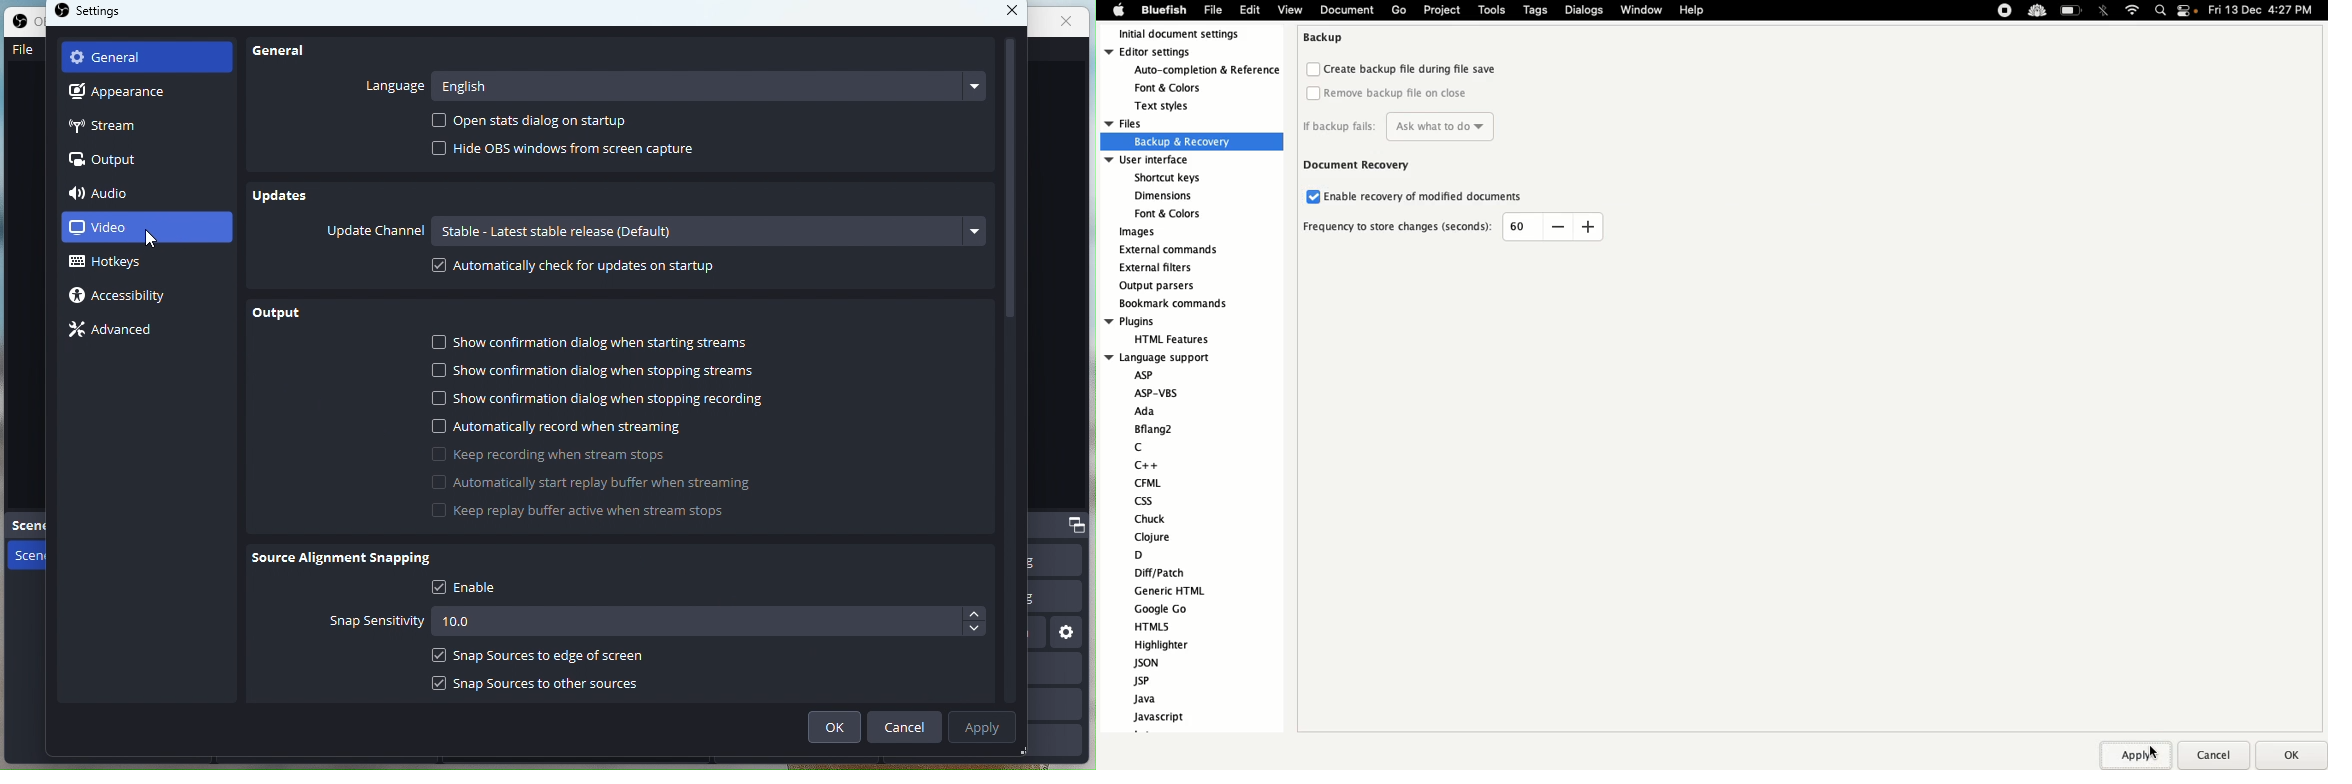  What do you see at coordinates (595, 371) in the screenshot?
I see `Show confirmation dialog when stopping streams` at bounding box center [595, 371].